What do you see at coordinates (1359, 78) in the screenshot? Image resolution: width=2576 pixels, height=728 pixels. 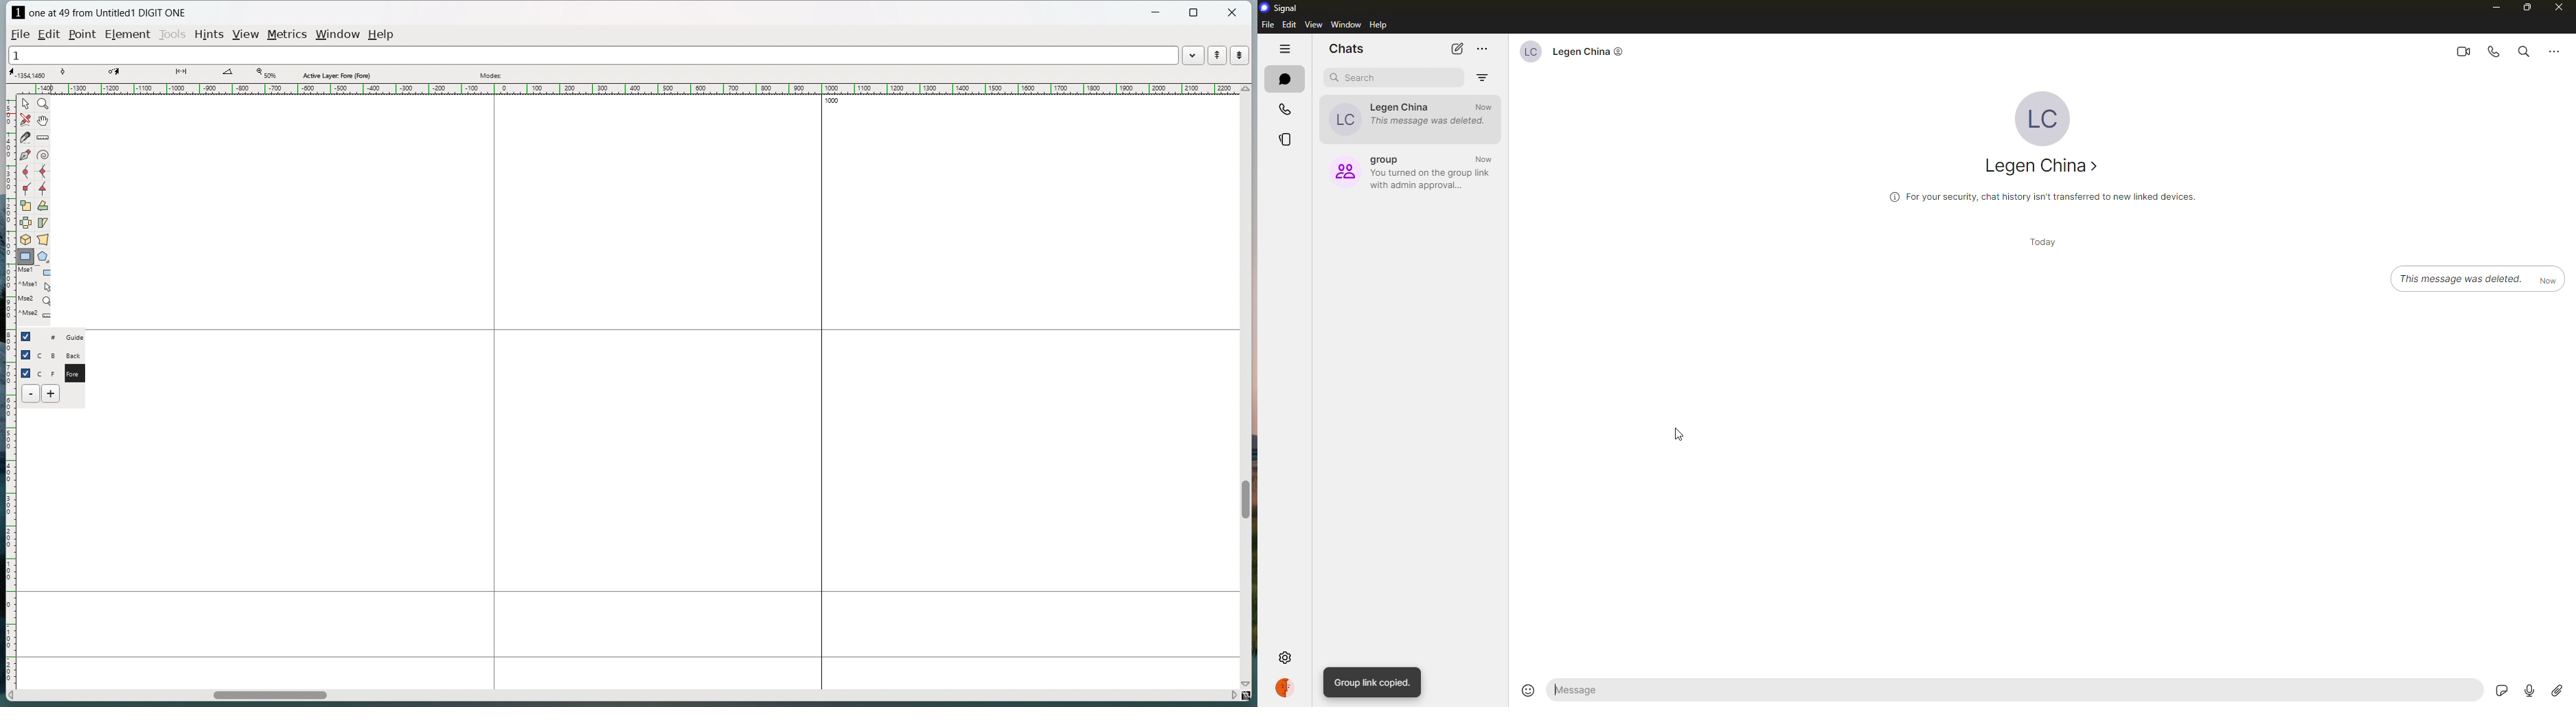 I see `search` at bounding box center [1359, 78].